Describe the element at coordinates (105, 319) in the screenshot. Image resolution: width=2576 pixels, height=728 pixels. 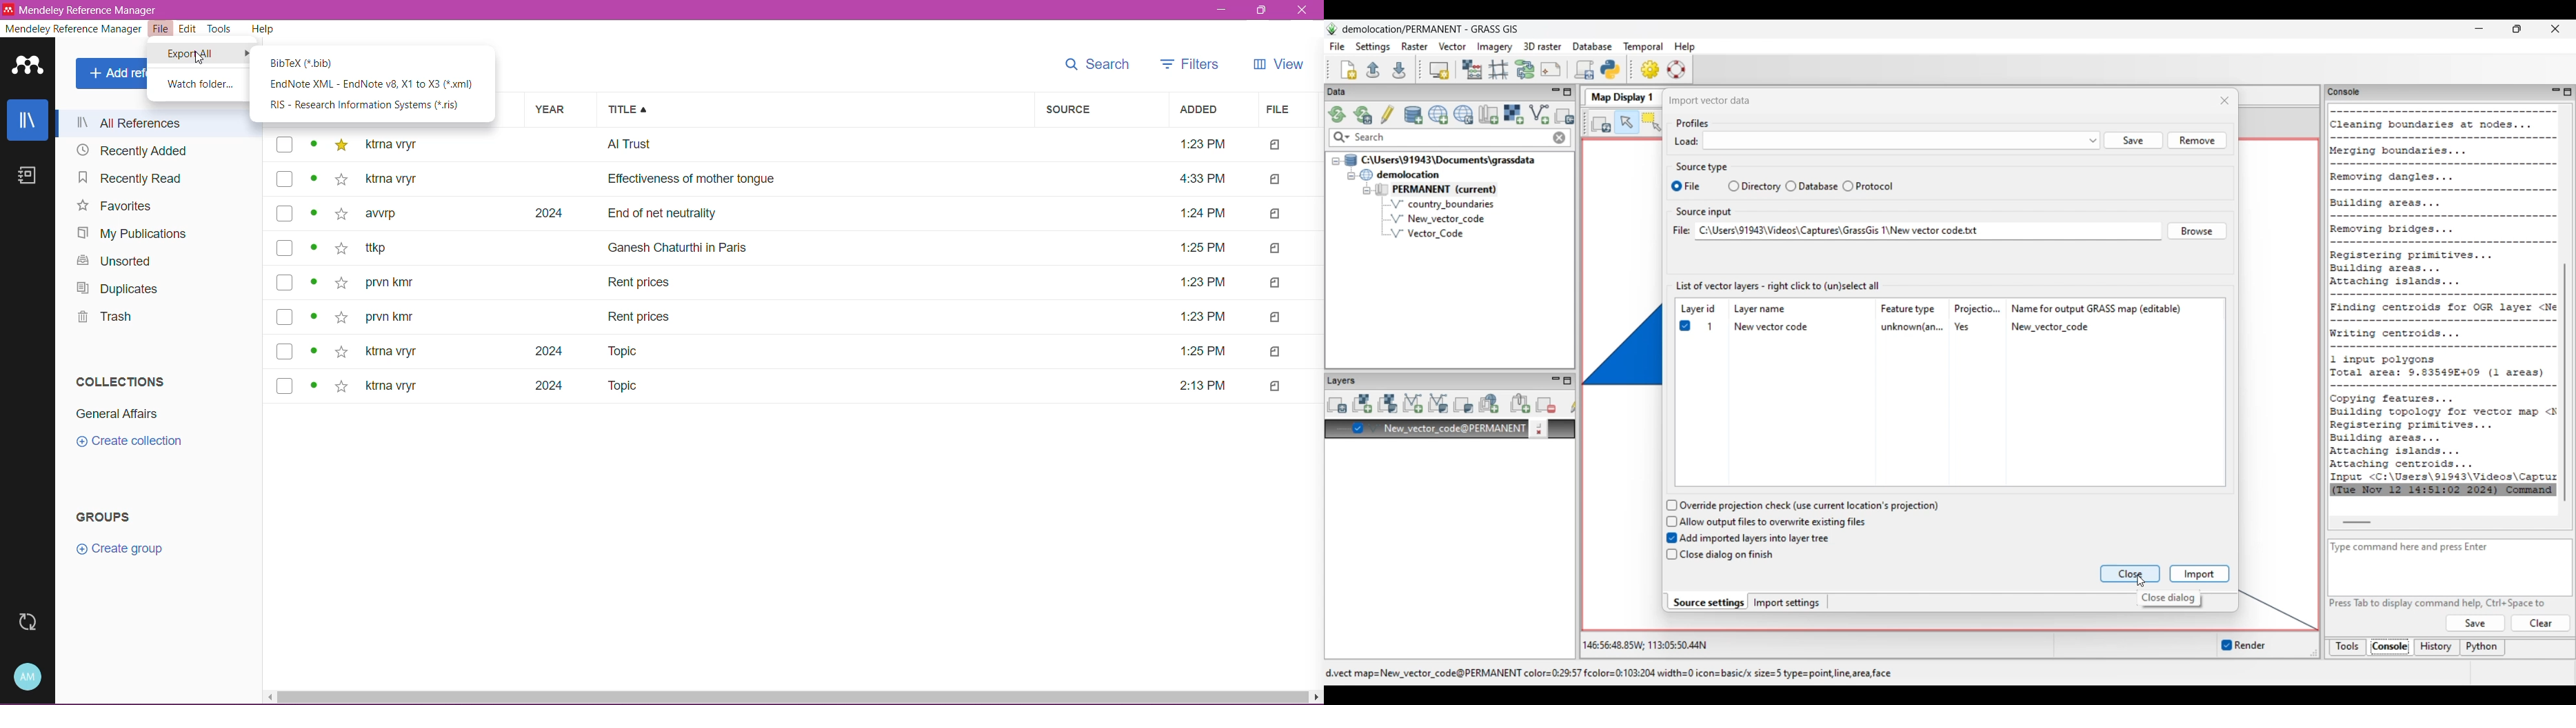
I see `Trash` at that location.